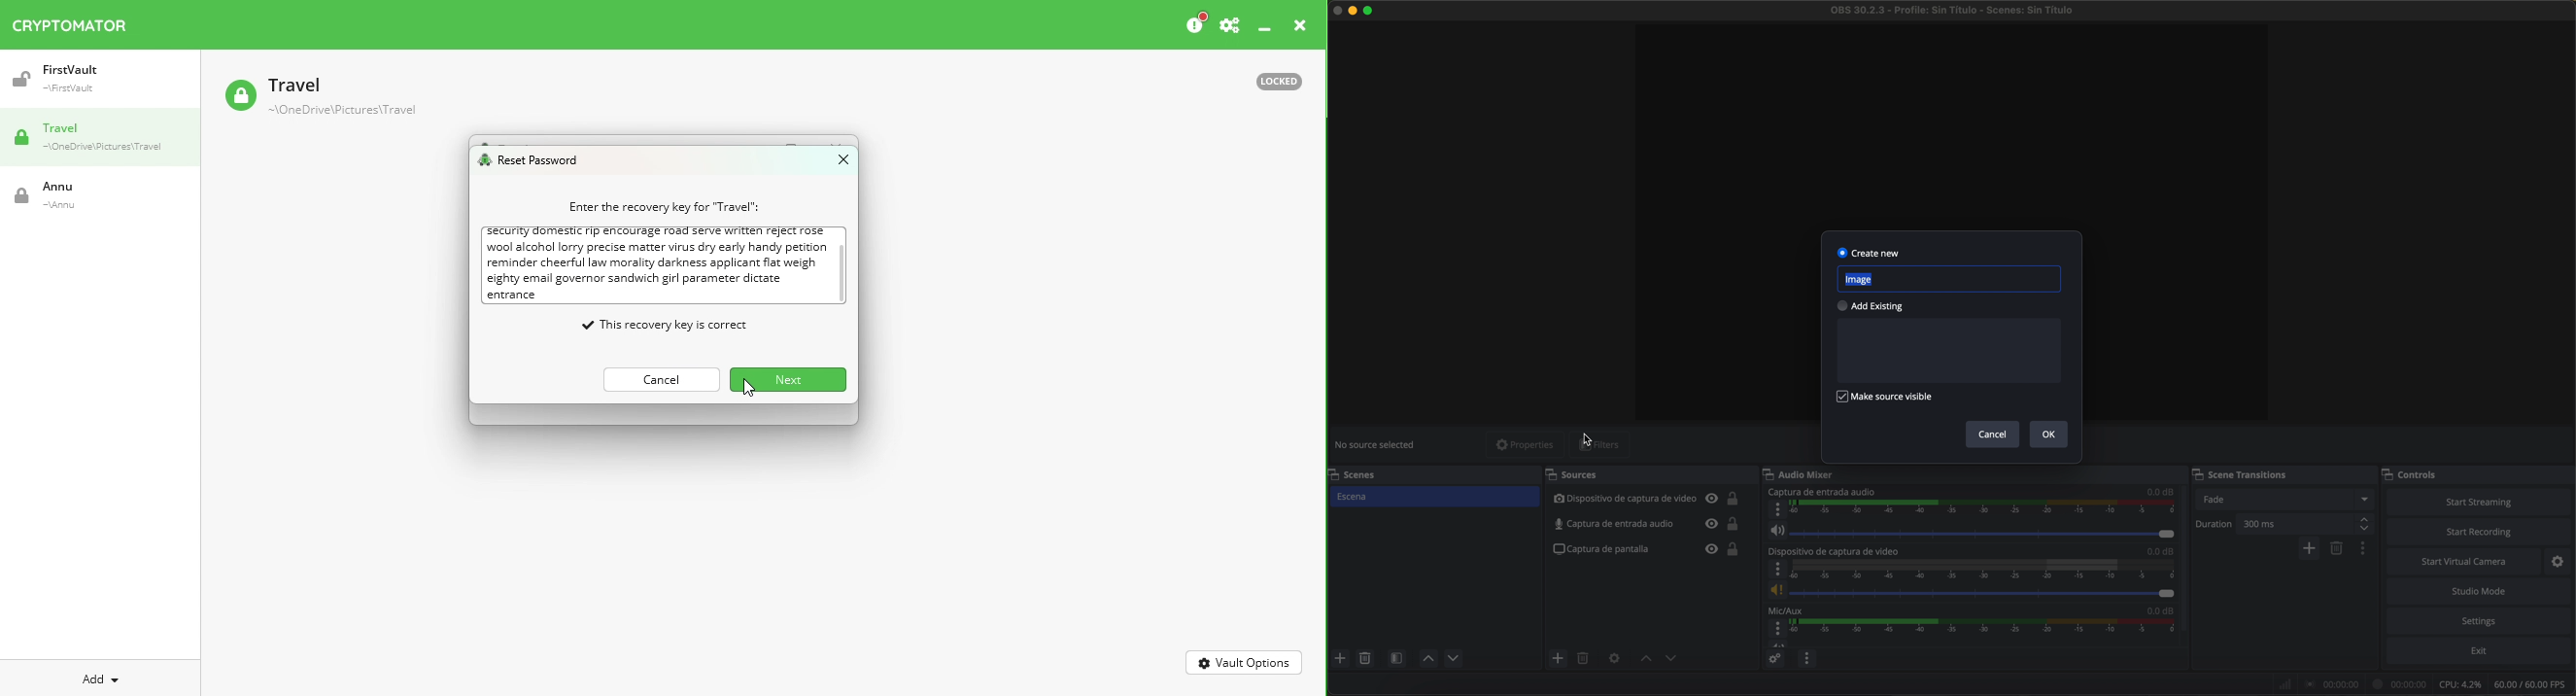 The width and height of the screenshot is (2576, 700). Describe the element at coordinates (320, 98) in the screenshot. I see `Vault` at that location.